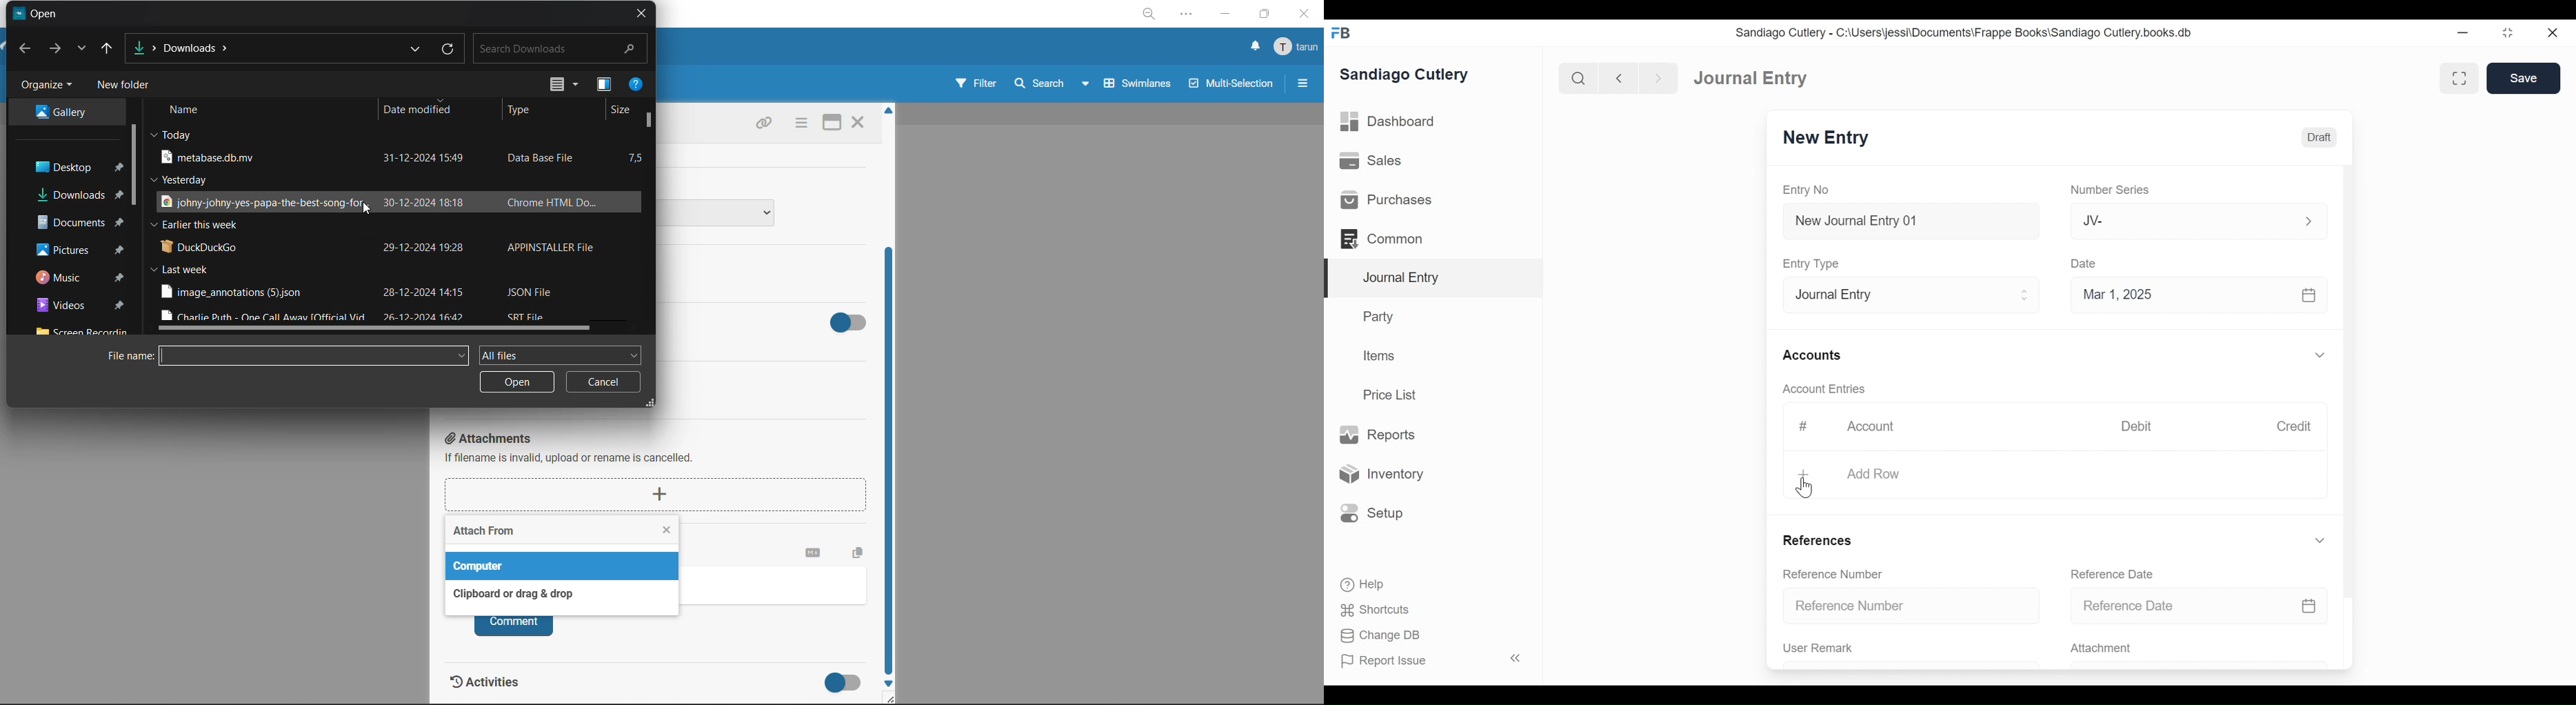 This screenshot has height=728, width=2576. What do you see at coordinates (829, 124) in the screenshot?
I see `maximize` at bounding box center [829, 124].